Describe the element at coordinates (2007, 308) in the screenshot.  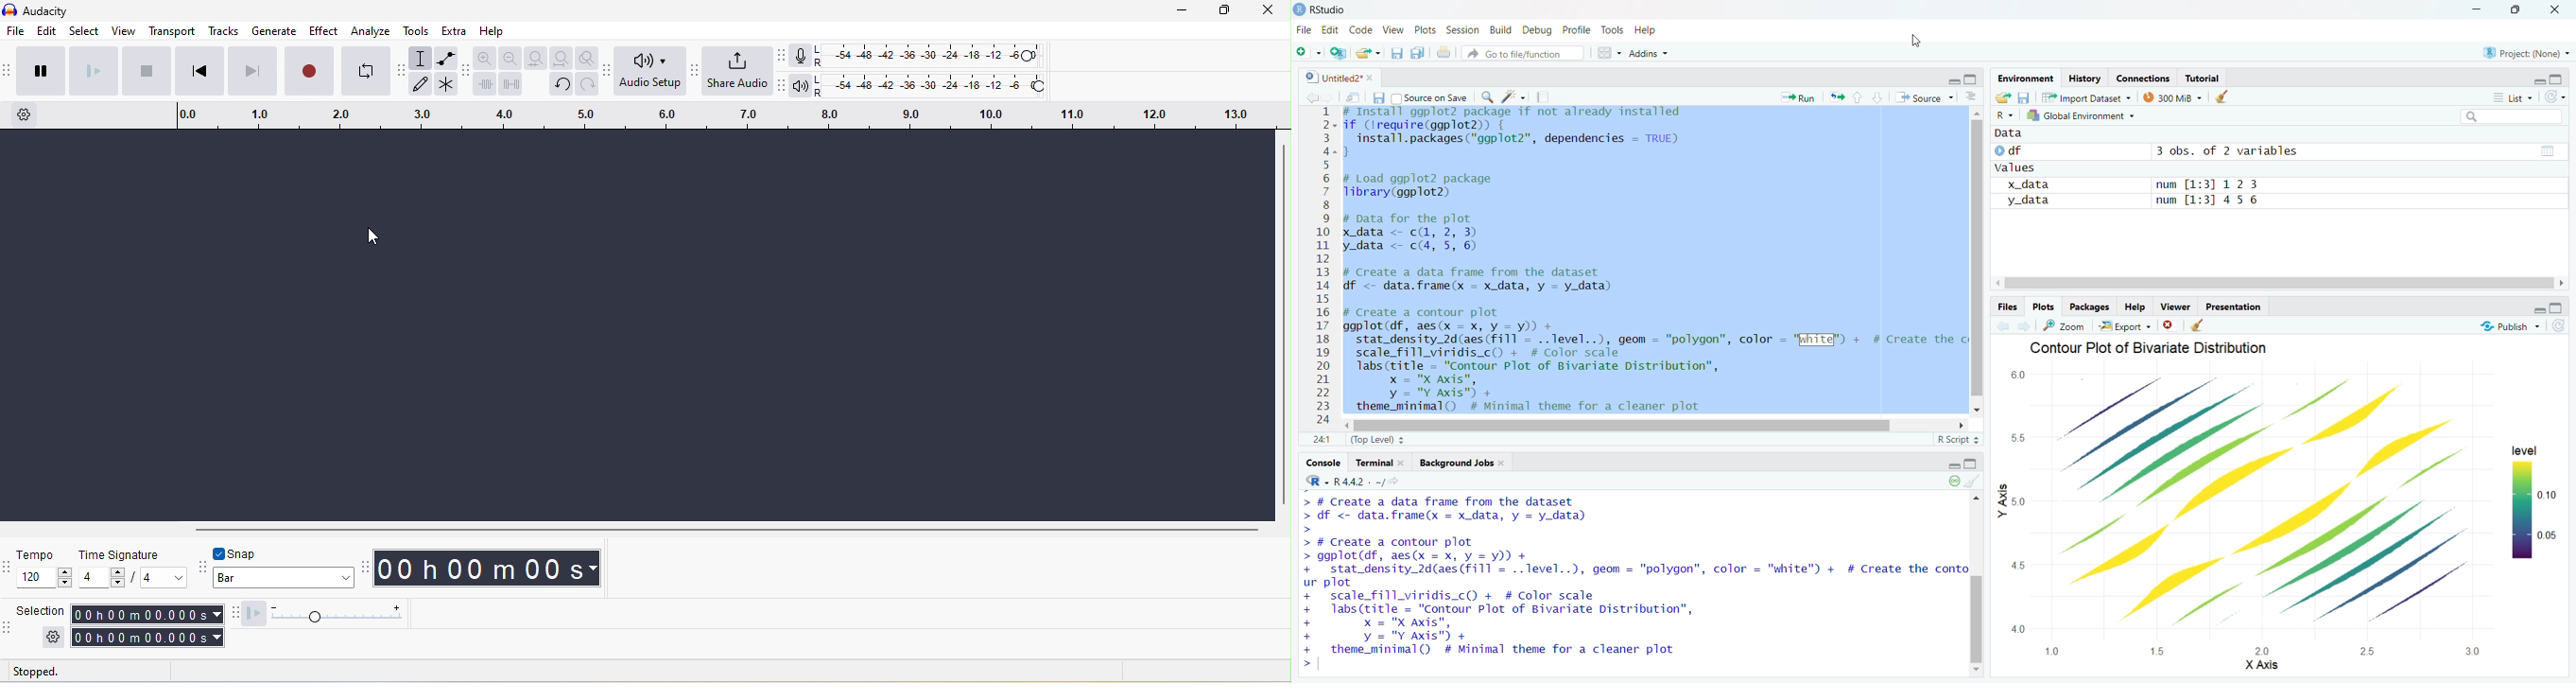
I see `Files` at that location.